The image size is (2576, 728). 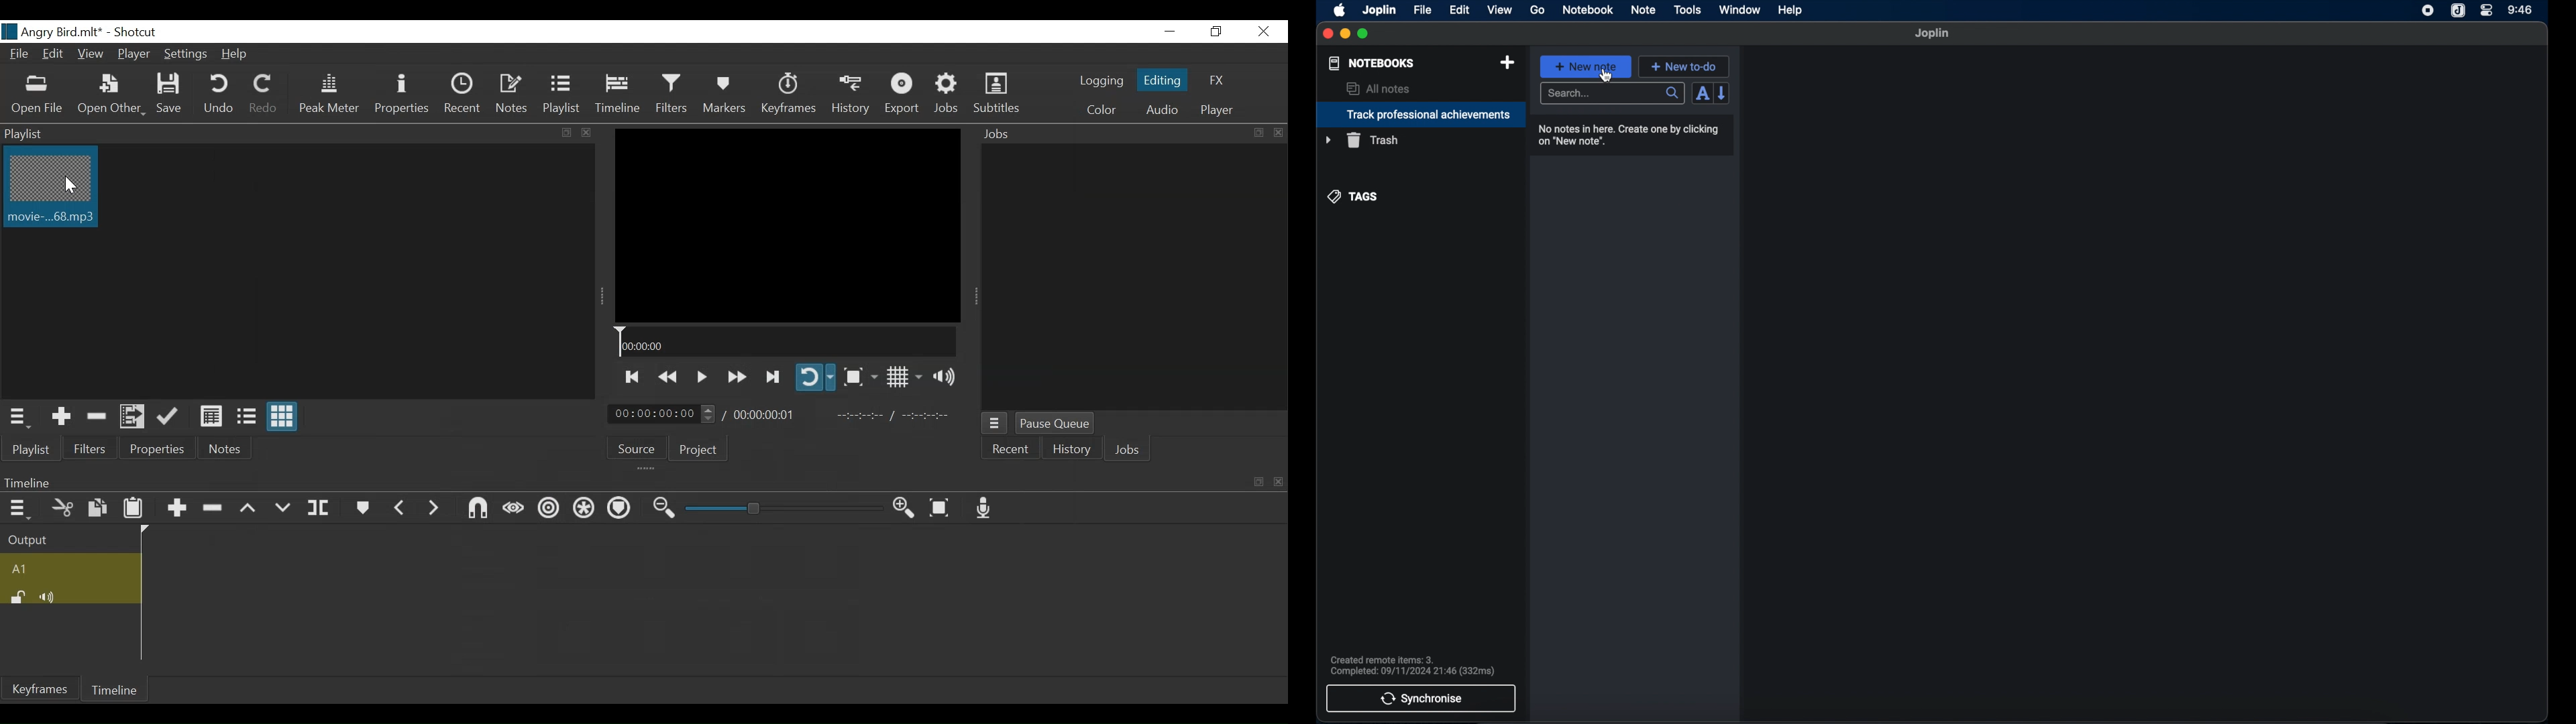 I want to click on close, so click(x=1276, y=132).